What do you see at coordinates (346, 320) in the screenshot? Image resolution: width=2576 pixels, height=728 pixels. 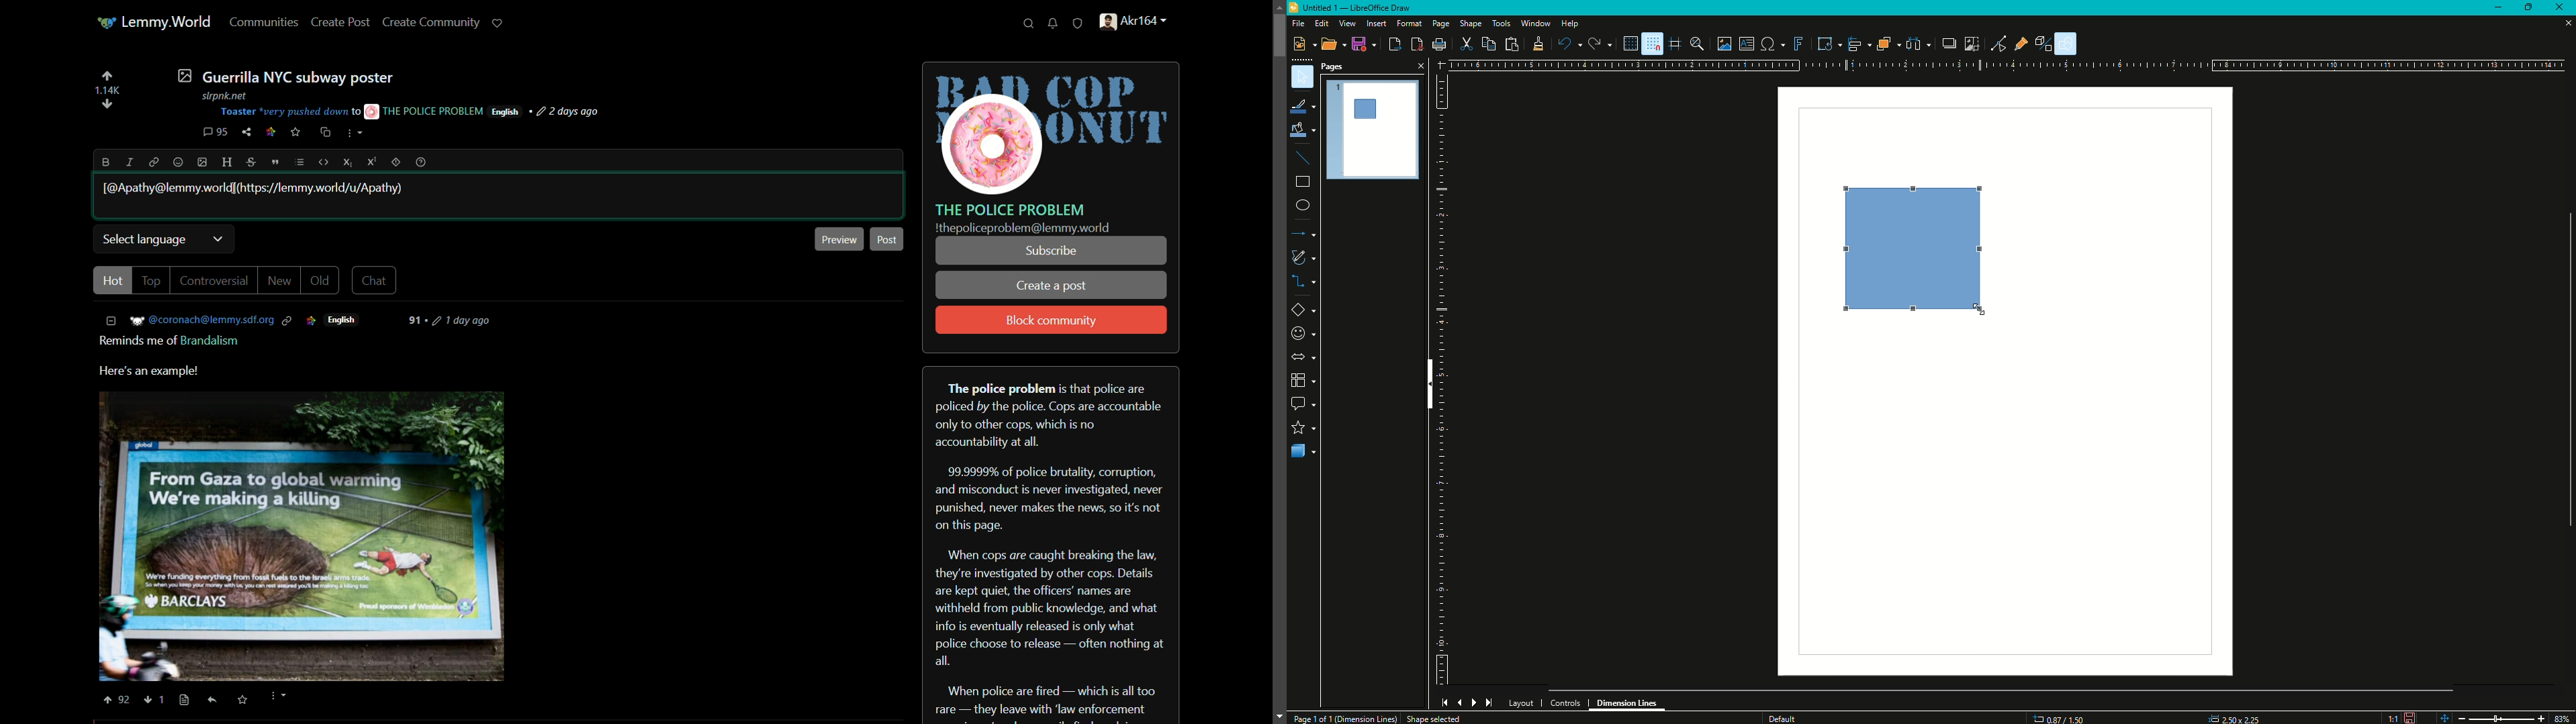 I see `English` at bounding box center [346, 320].